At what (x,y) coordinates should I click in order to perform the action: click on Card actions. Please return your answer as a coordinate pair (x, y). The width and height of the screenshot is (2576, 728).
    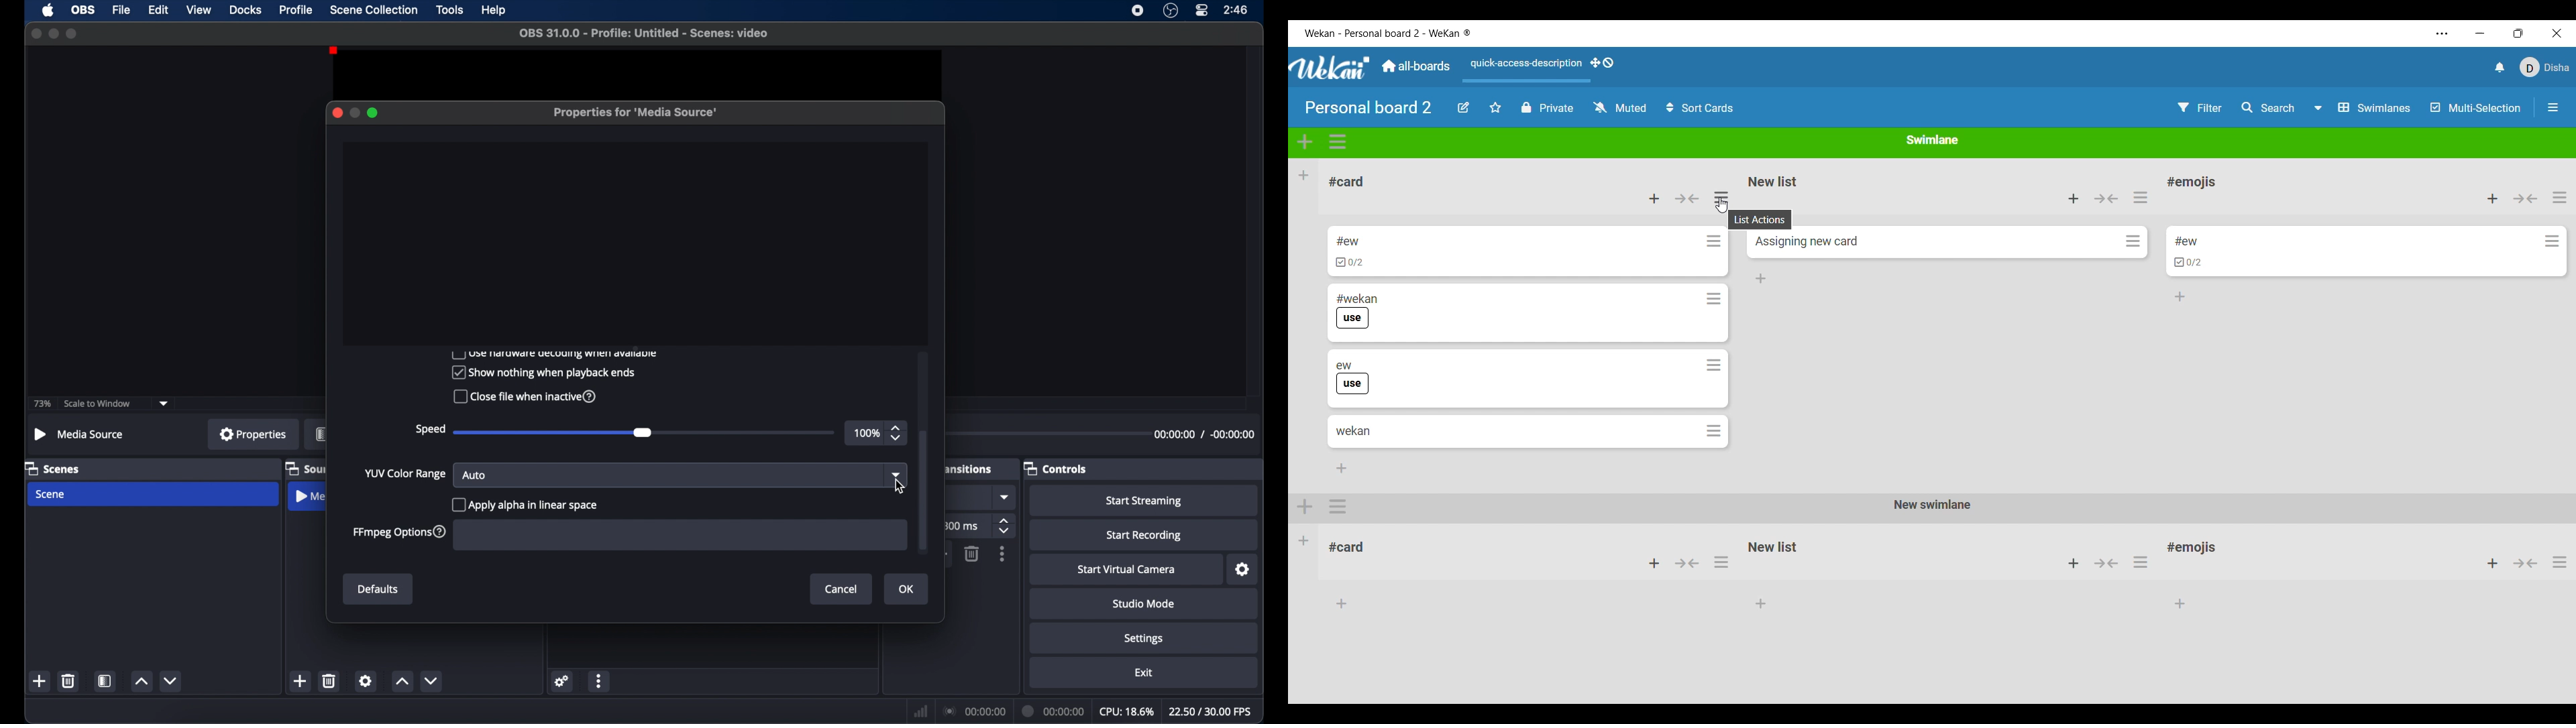
    Looking at the image, I should click on (2552, 241).